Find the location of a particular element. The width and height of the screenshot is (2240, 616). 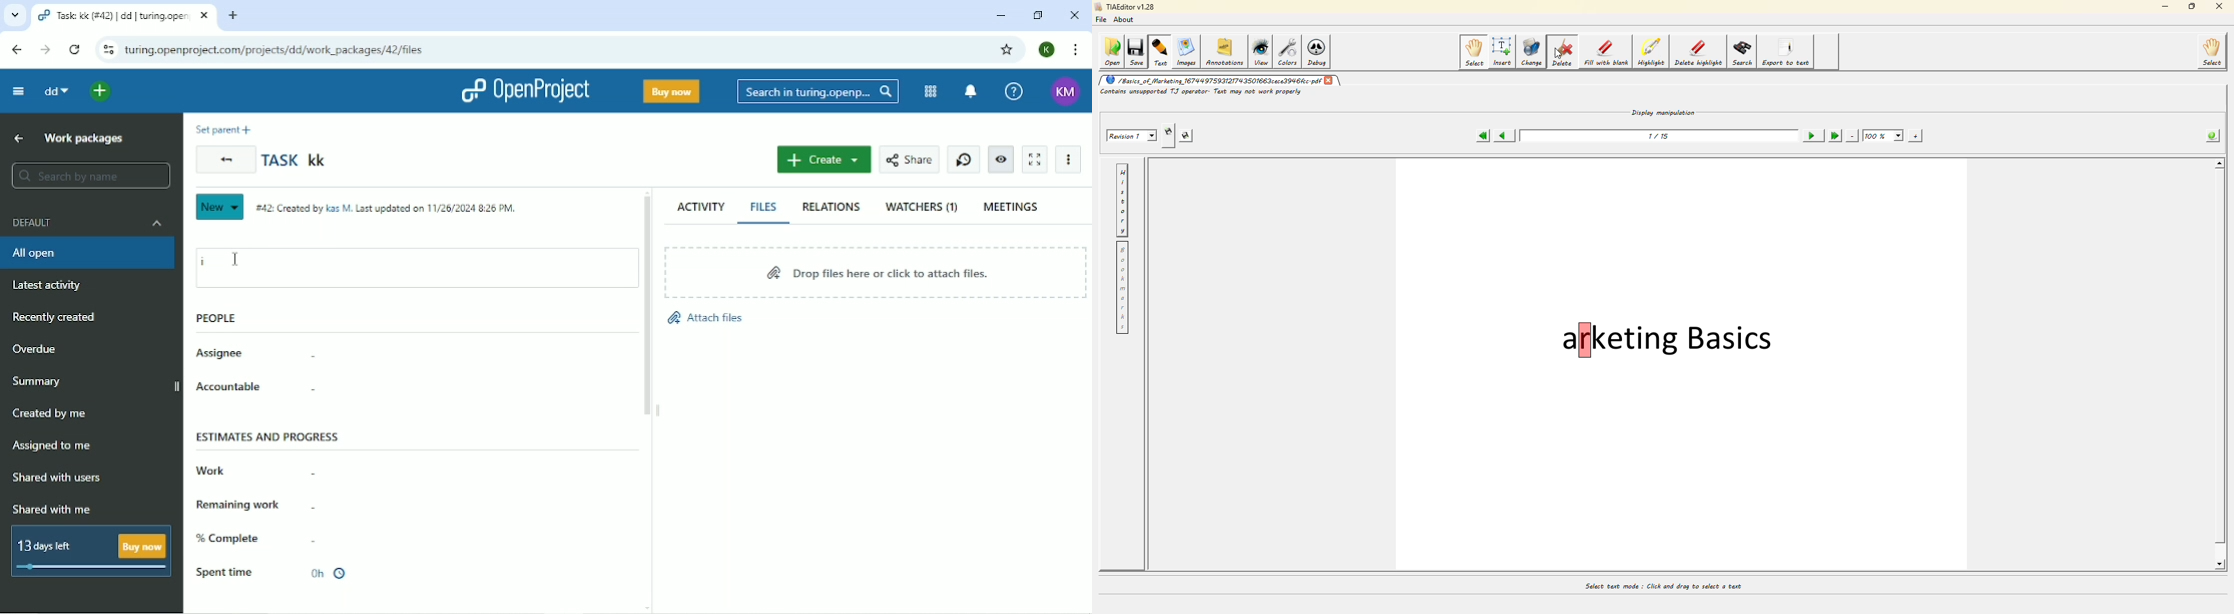

Activity is located at coordinates (702, 208).